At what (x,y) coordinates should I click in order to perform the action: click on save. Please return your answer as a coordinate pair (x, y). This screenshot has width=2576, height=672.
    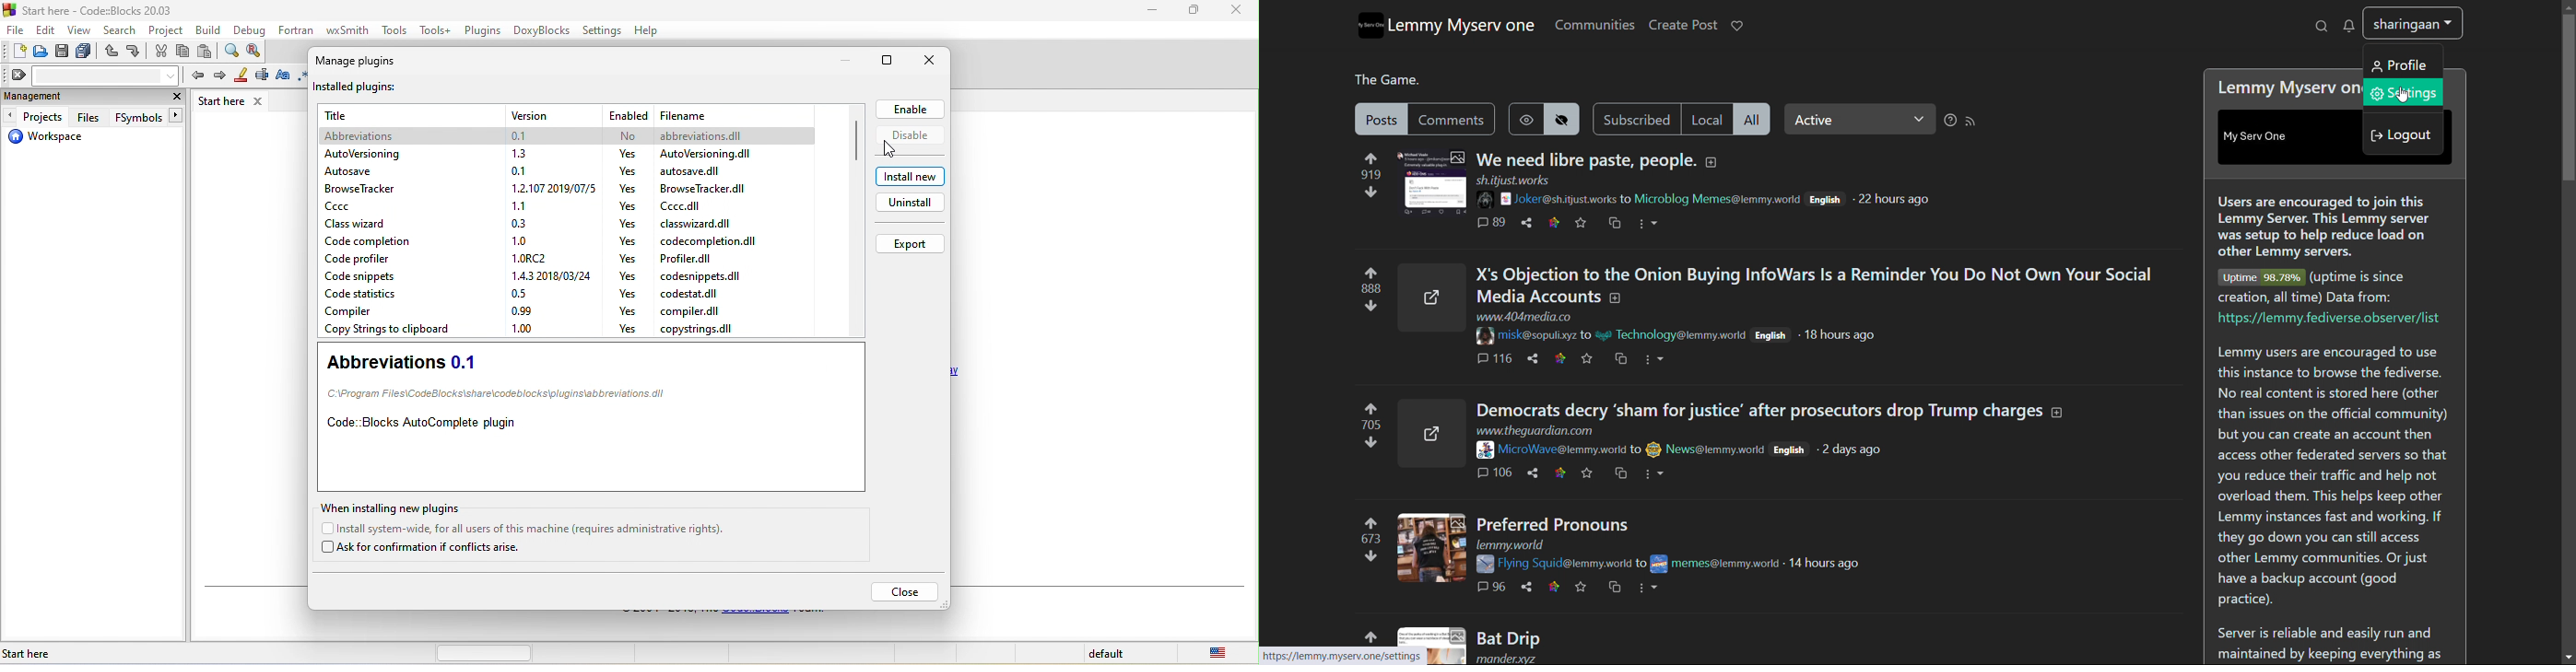
    Looking at the image, I should click on (62, 52).